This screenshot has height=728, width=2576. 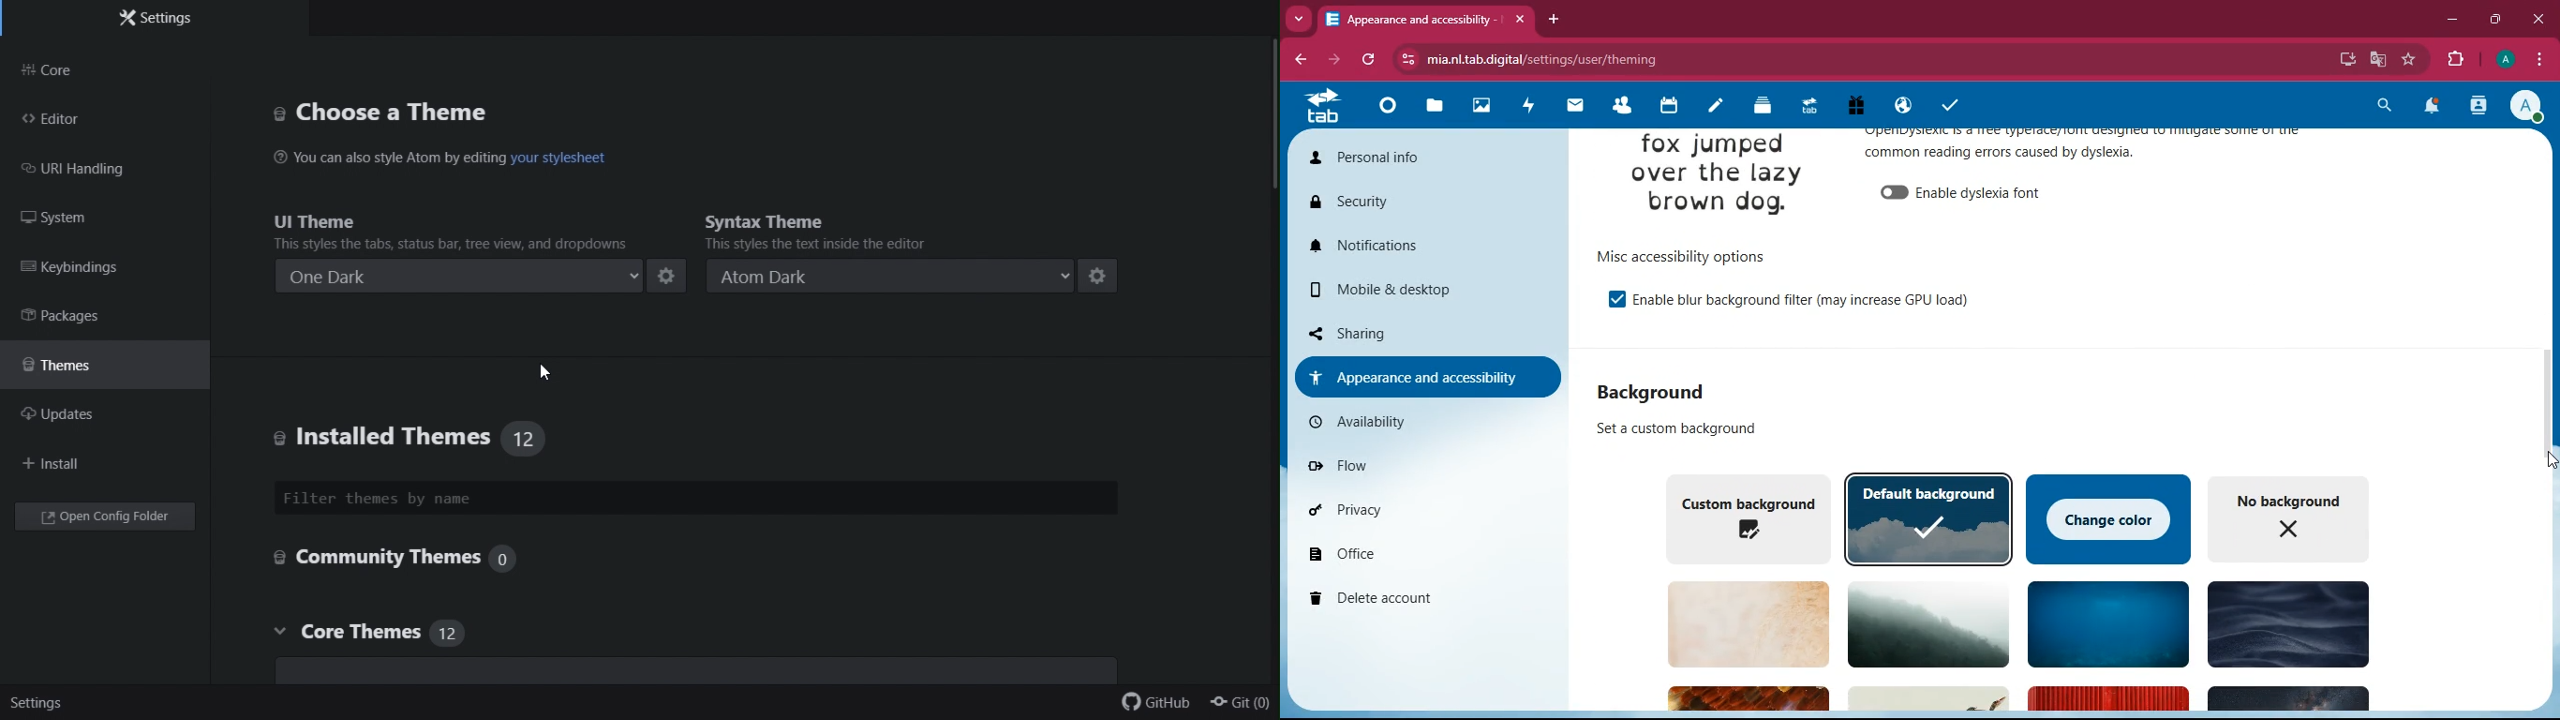 What do you see at coordinates (456, 231) in the screenshot?
I see `UI theme` at bounding box center [456, 231].